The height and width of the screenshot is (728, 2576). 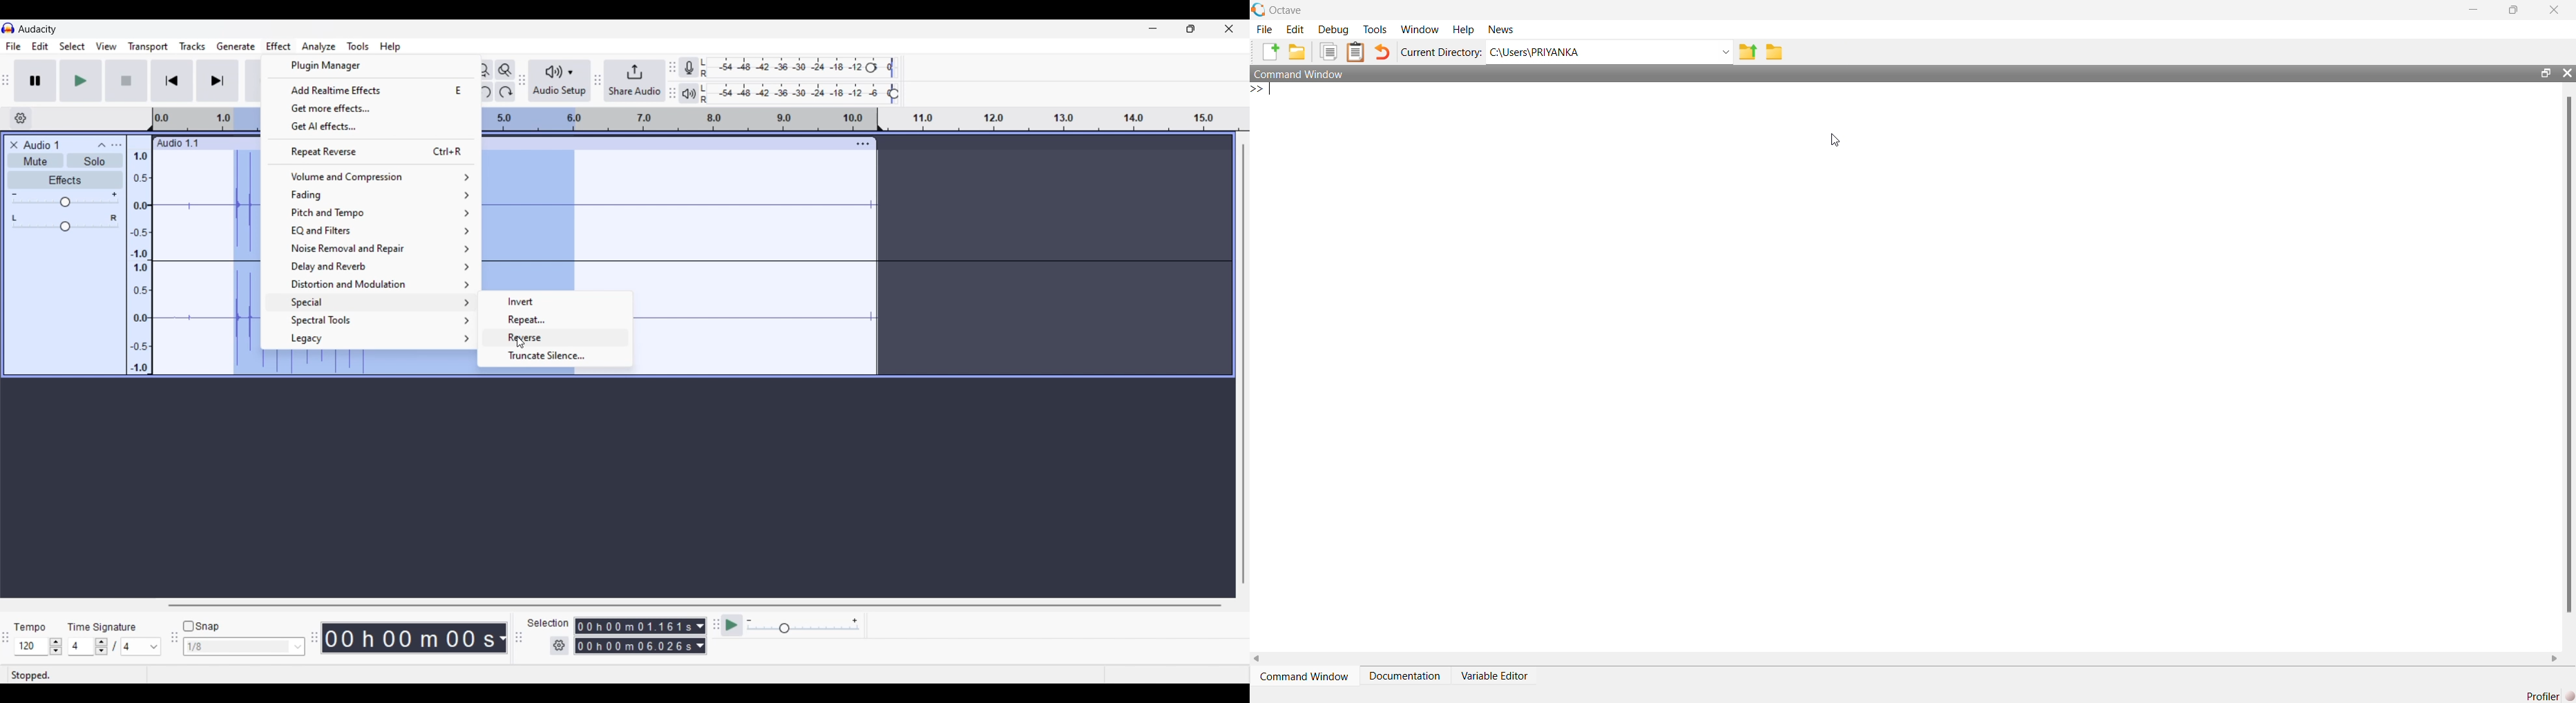 I want to click on Noise removal and repair options, so click(x=371, y=248).